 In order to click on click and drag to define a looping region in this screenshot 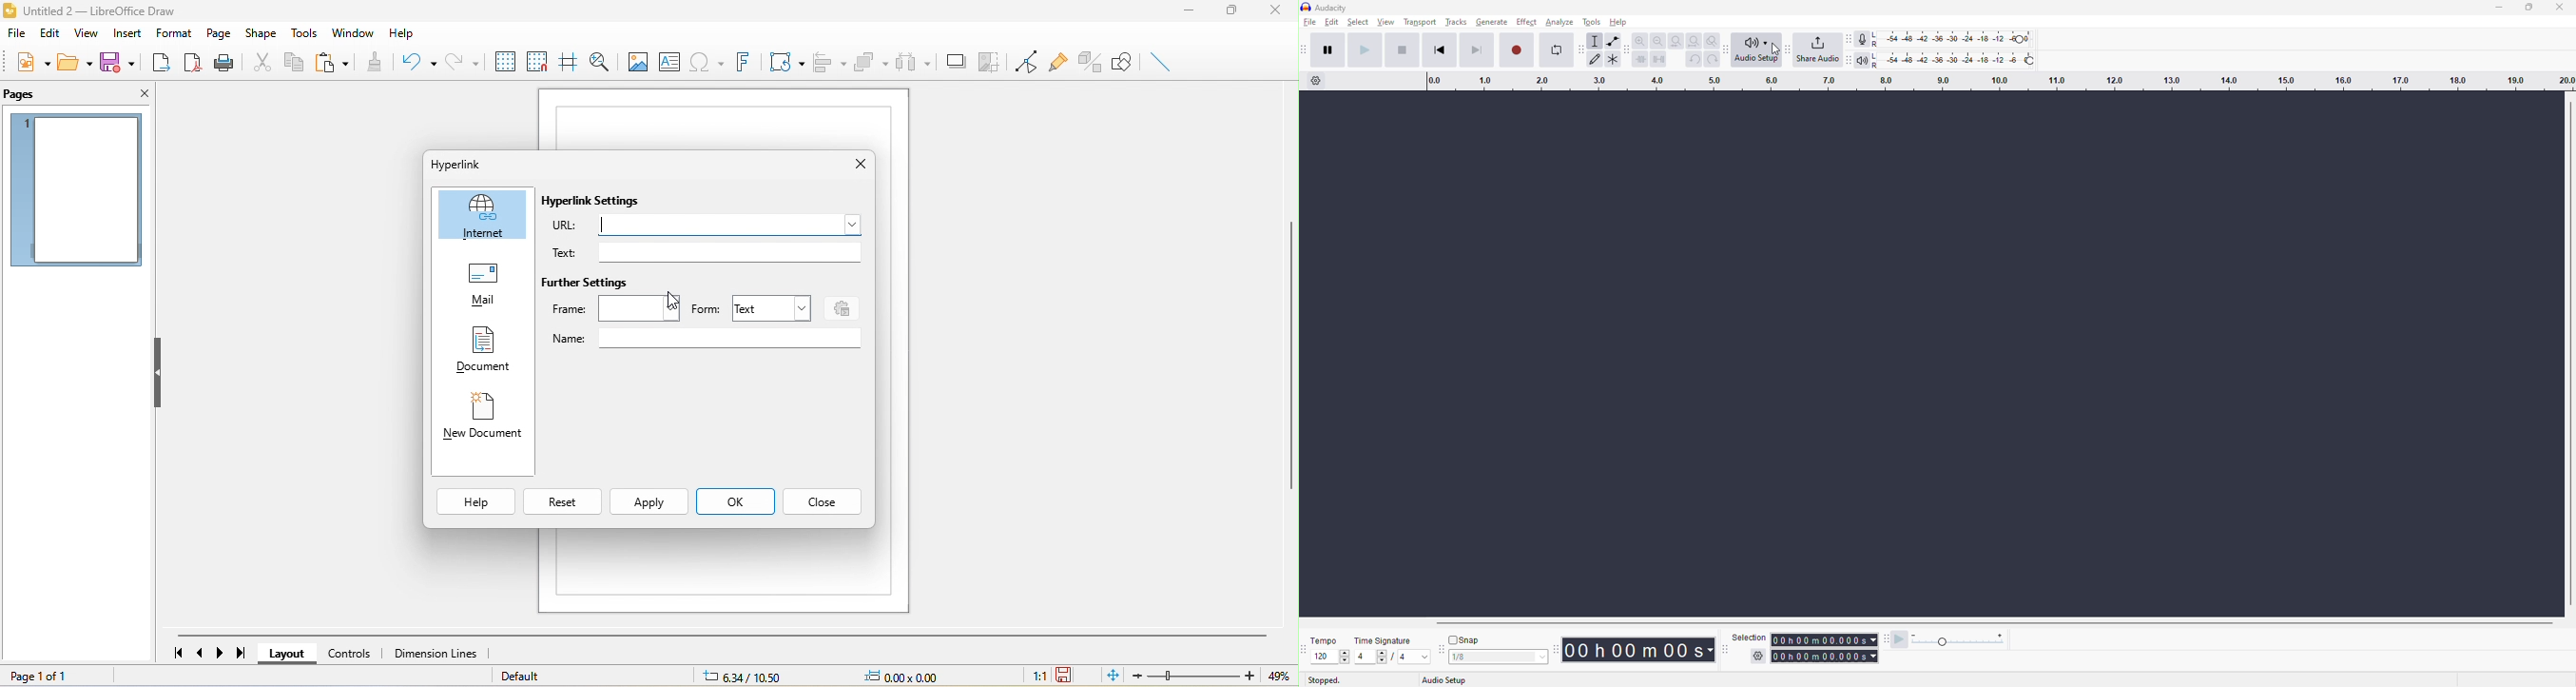, I will do `click(1996, 83)`.